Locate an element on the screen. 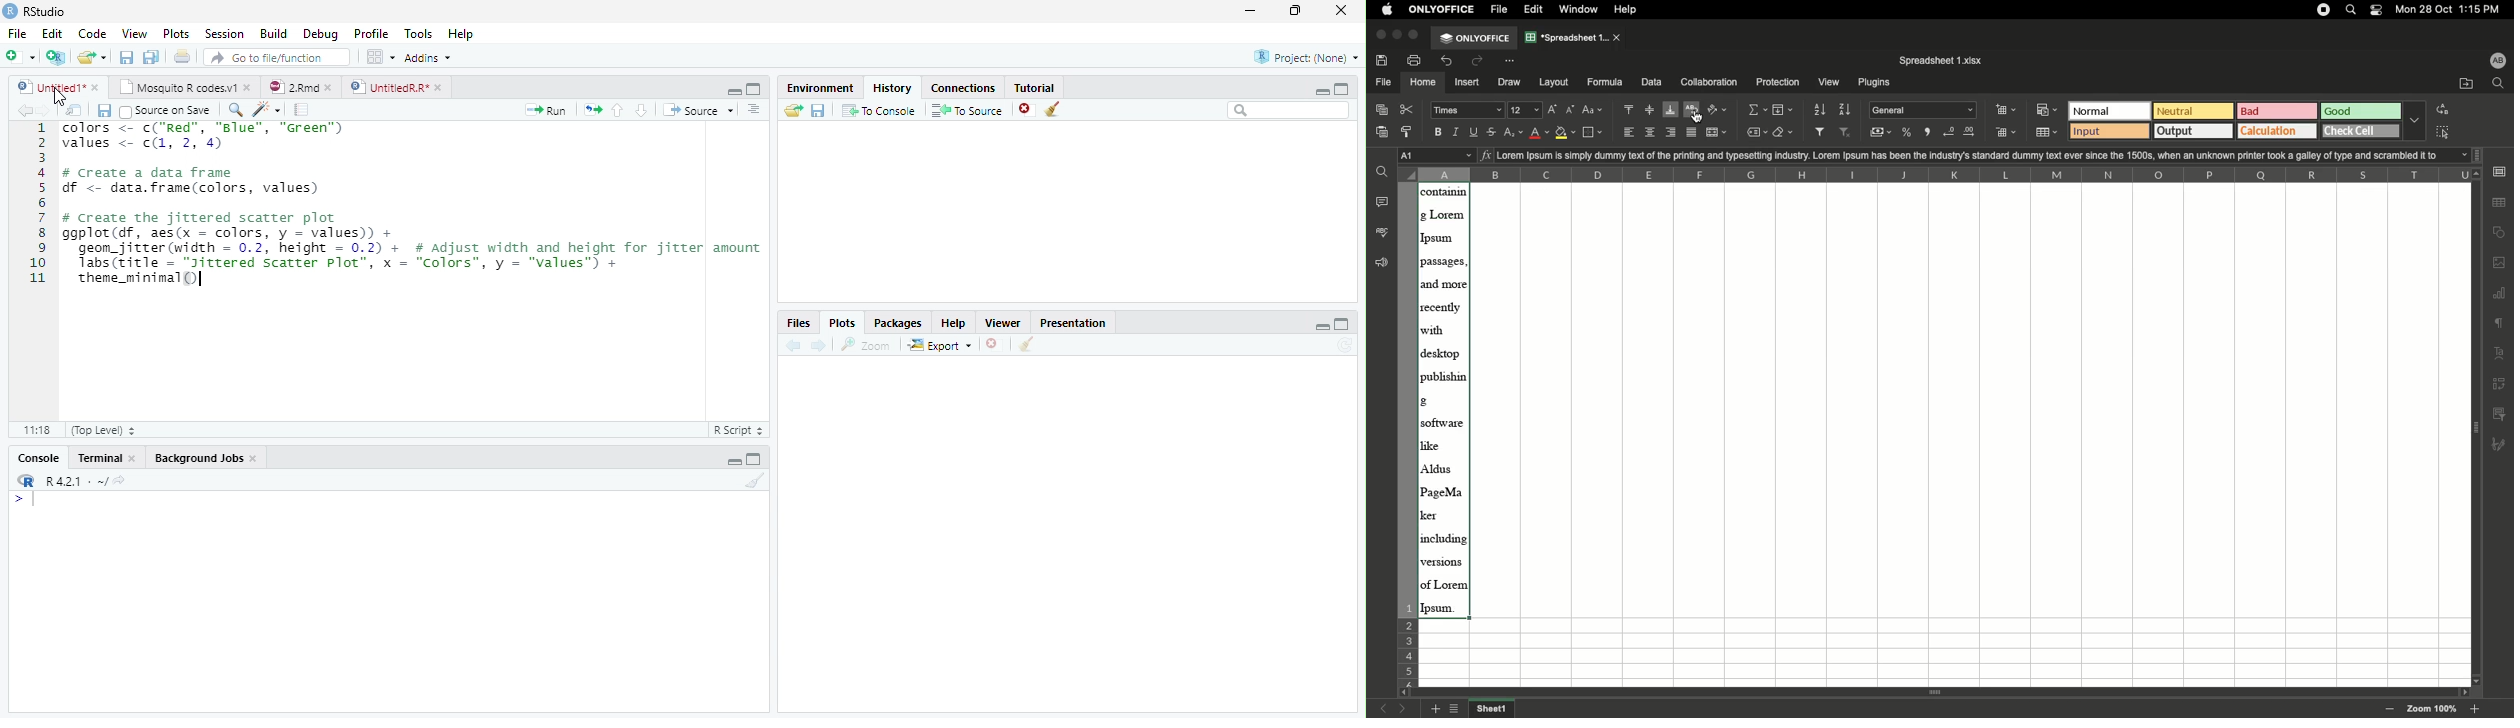  Number format  is located at coordinates (1924, 110).